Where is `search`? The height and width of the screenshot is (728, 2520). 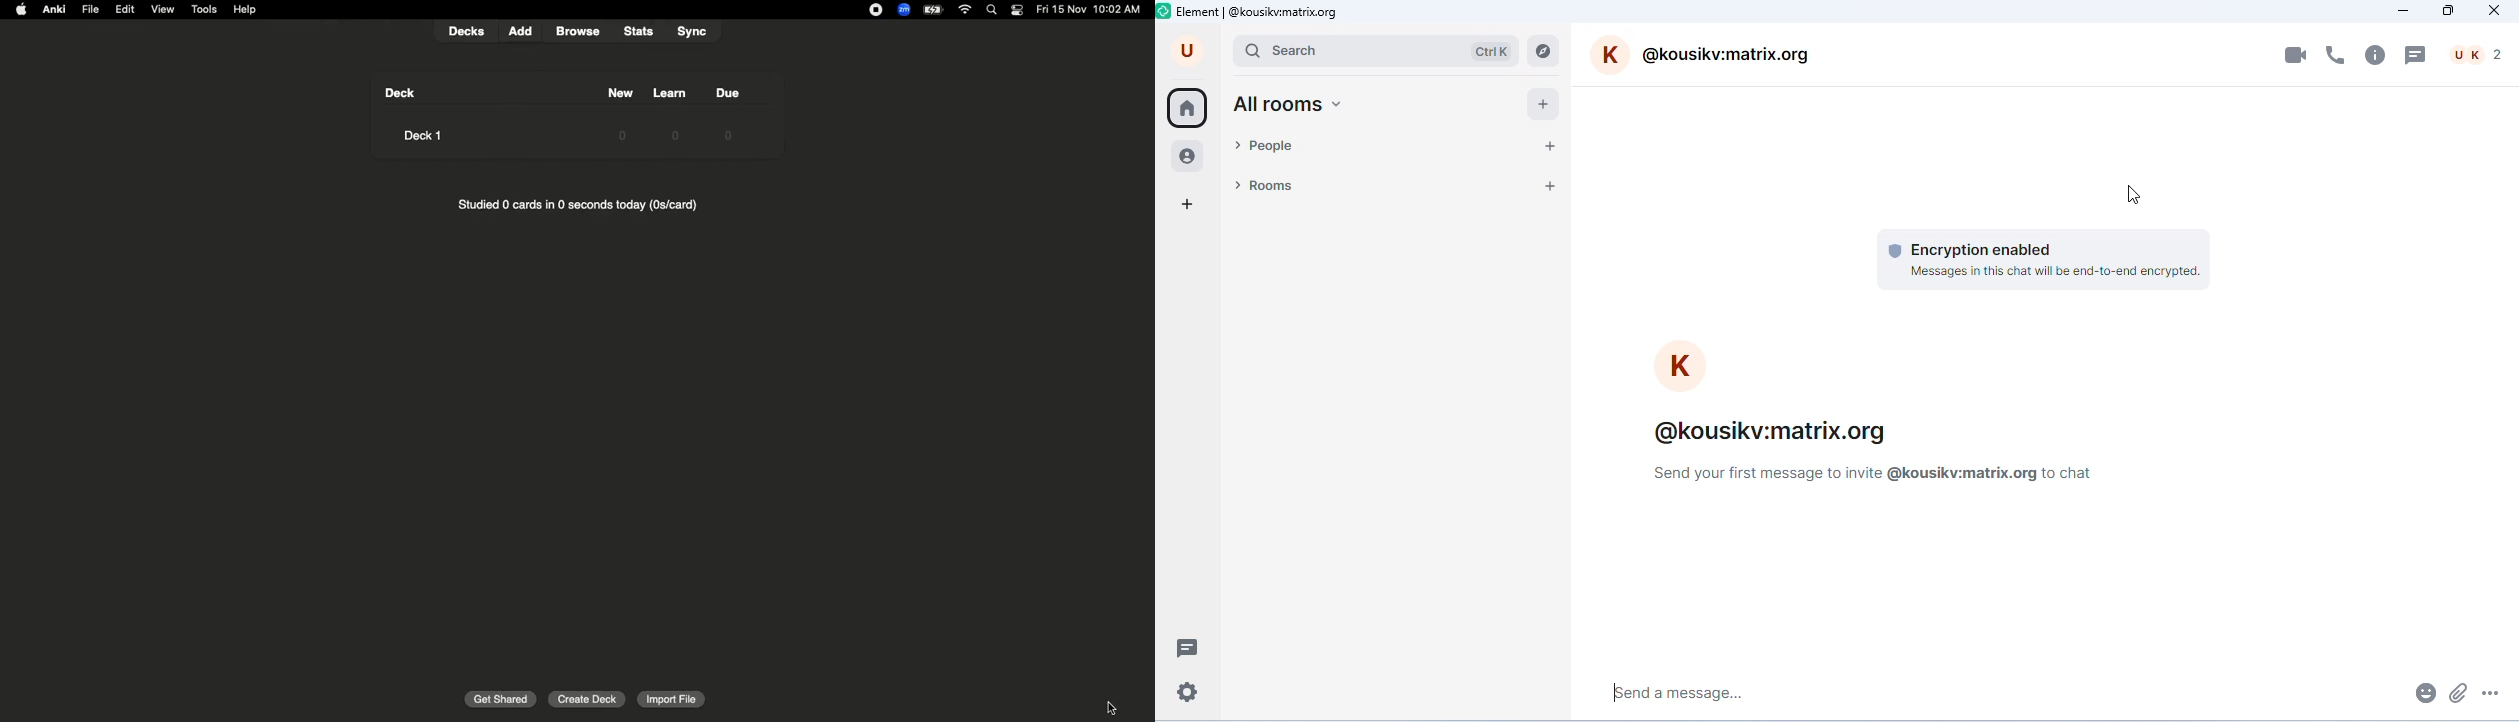 search is located at coordinates (1343, 51).